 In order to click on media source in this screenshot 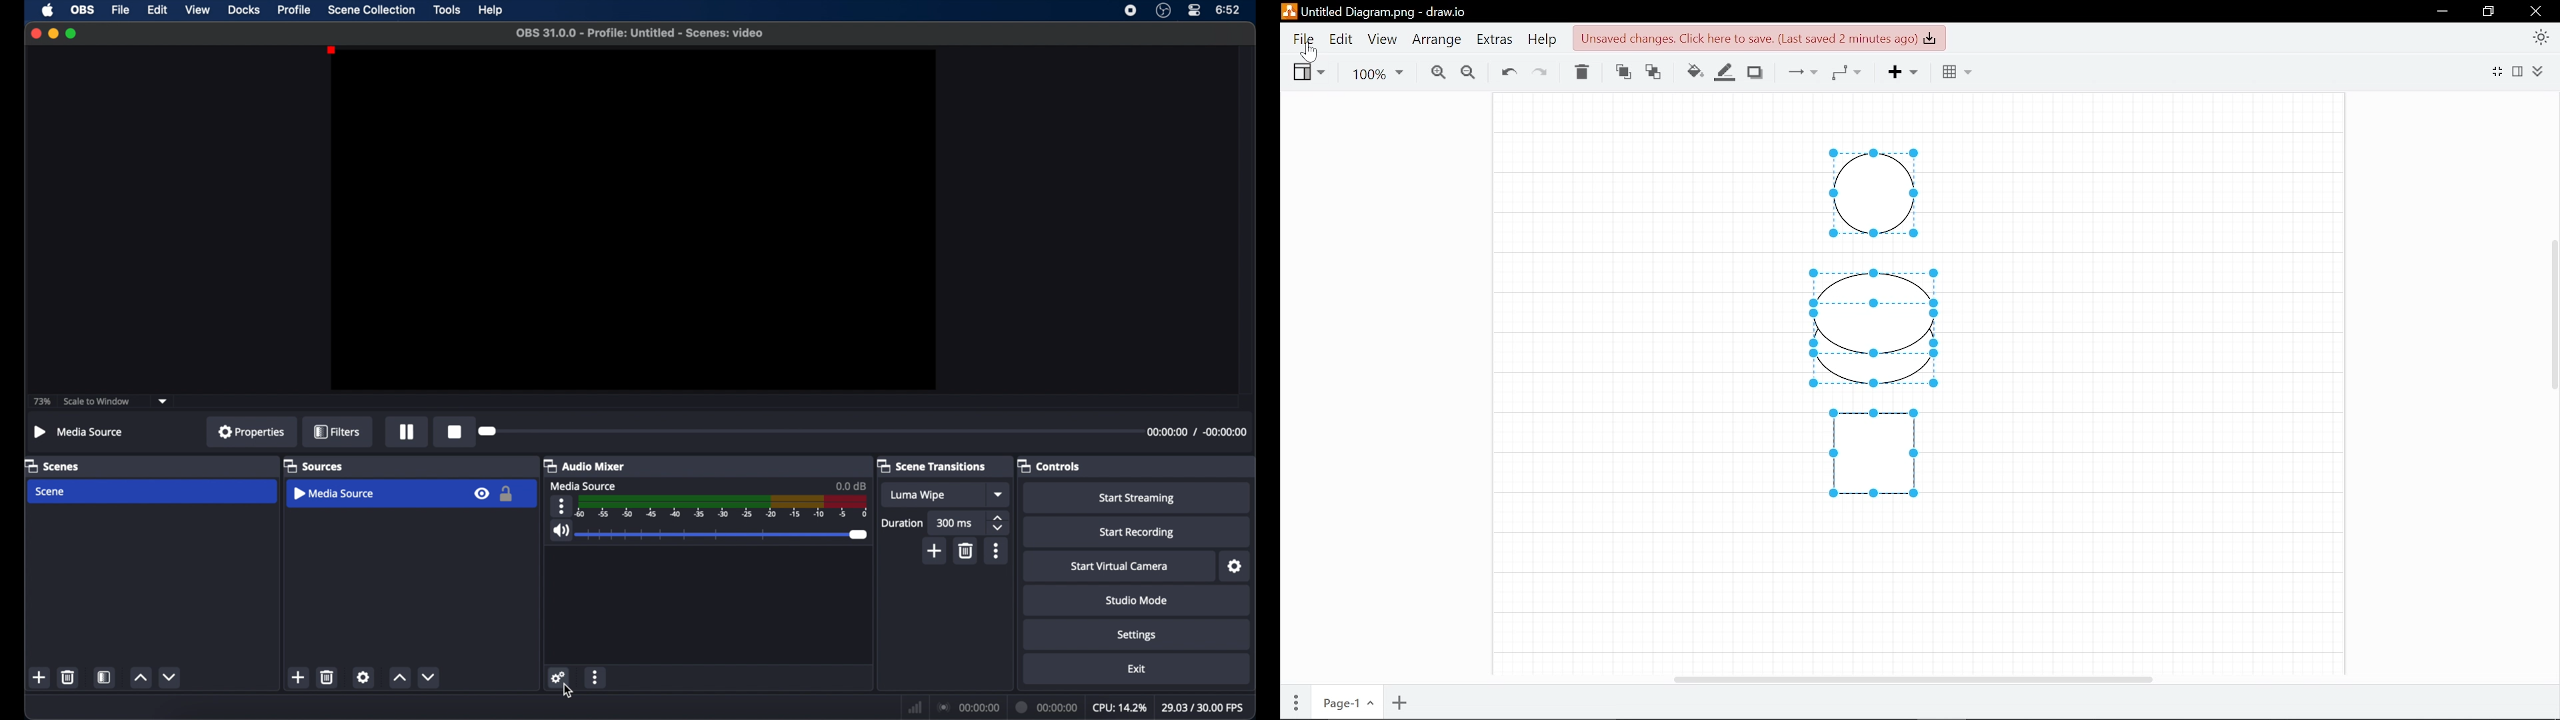, I will do `click(79, 431)`.